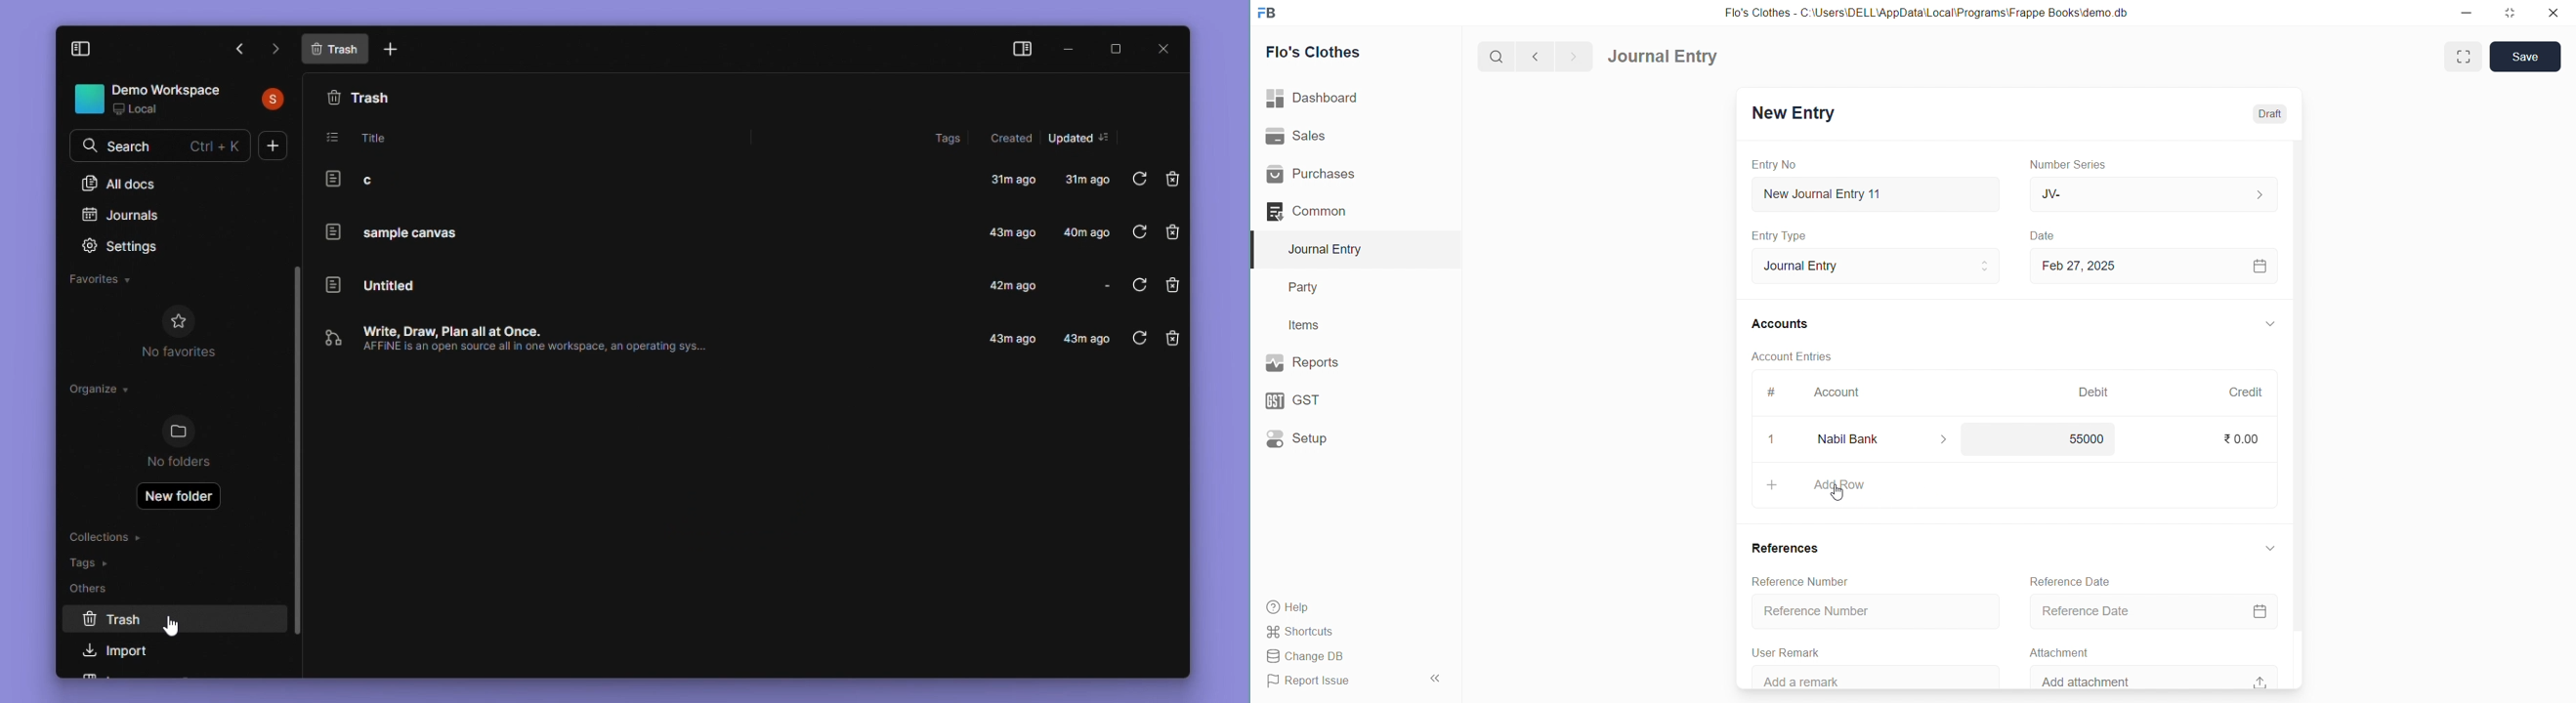 The width and height of the screenshot is (2576, 728). What do you see at coordinates (2272, 113) in the screenshot?
I see `Draft` at bounding box center [2272, 113].